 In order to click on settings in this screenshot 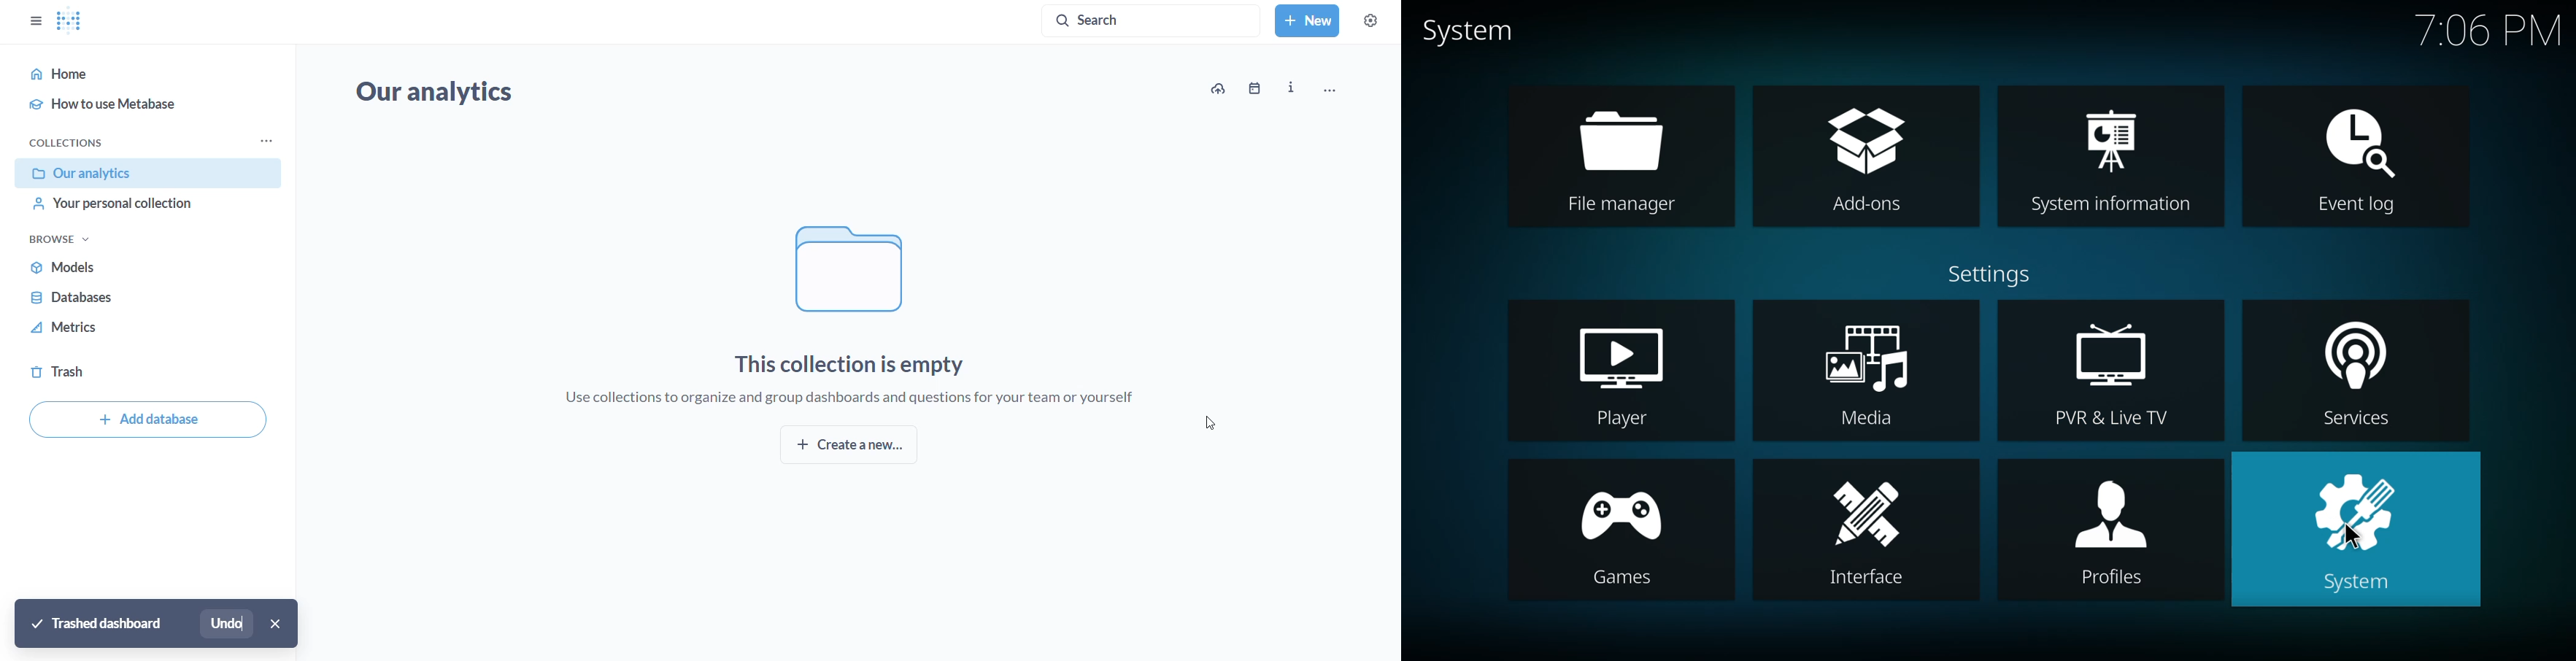, I will do `click(1989, 275)`.